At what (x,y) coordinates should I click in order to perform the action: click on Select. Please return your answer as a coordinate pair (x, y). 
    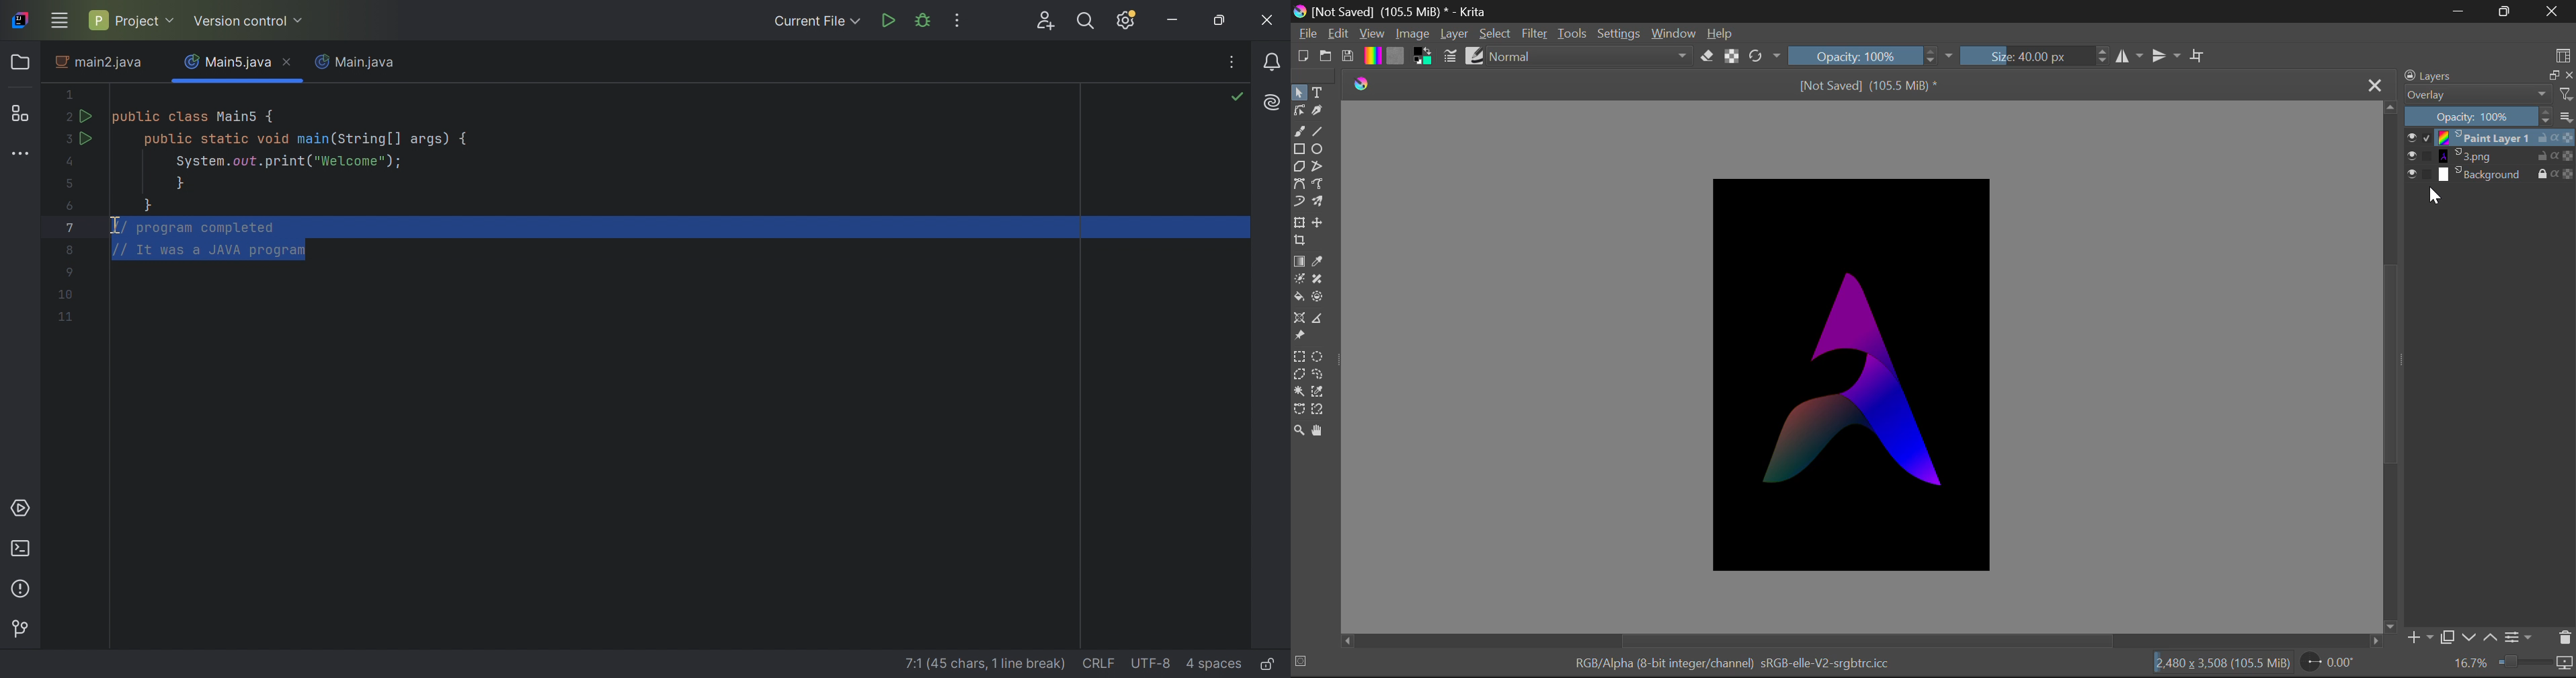
    Looking at the image, I should click on (1497, 36).